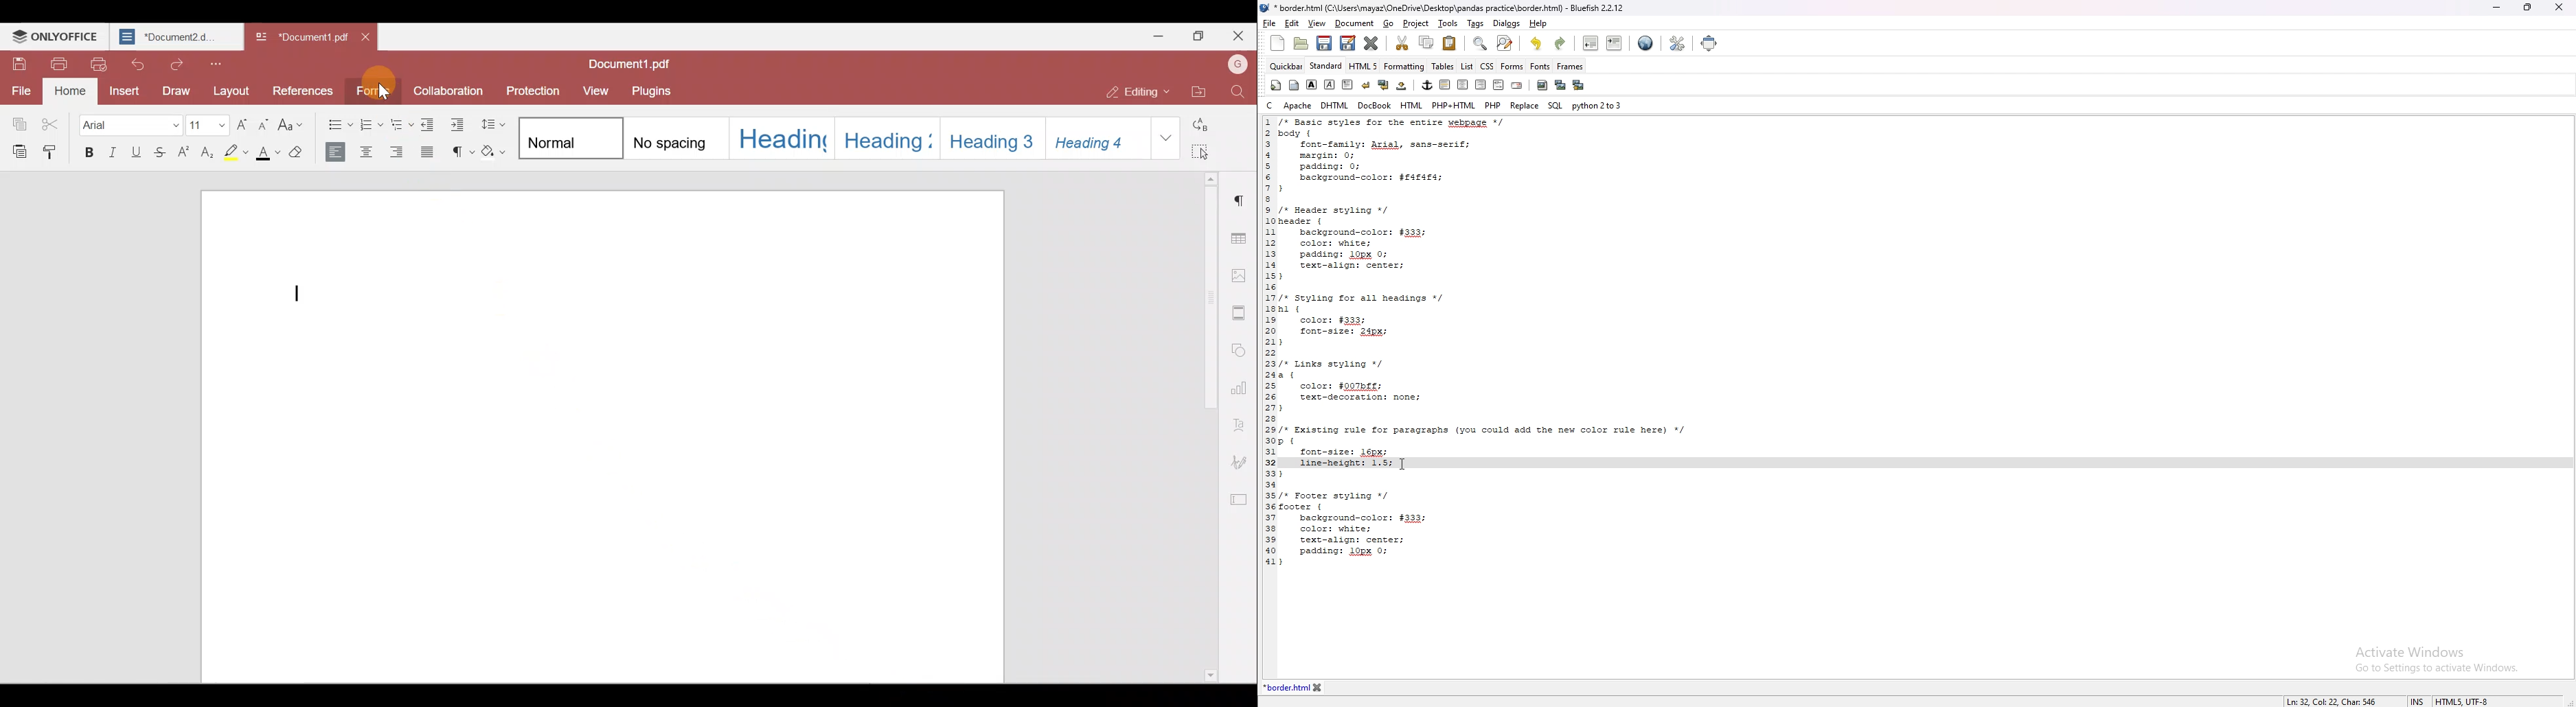 The image size is (2576, 728). Describe the element at coordinates (174, 37) in the screenshot. I see `*Document2.d.` at that location.